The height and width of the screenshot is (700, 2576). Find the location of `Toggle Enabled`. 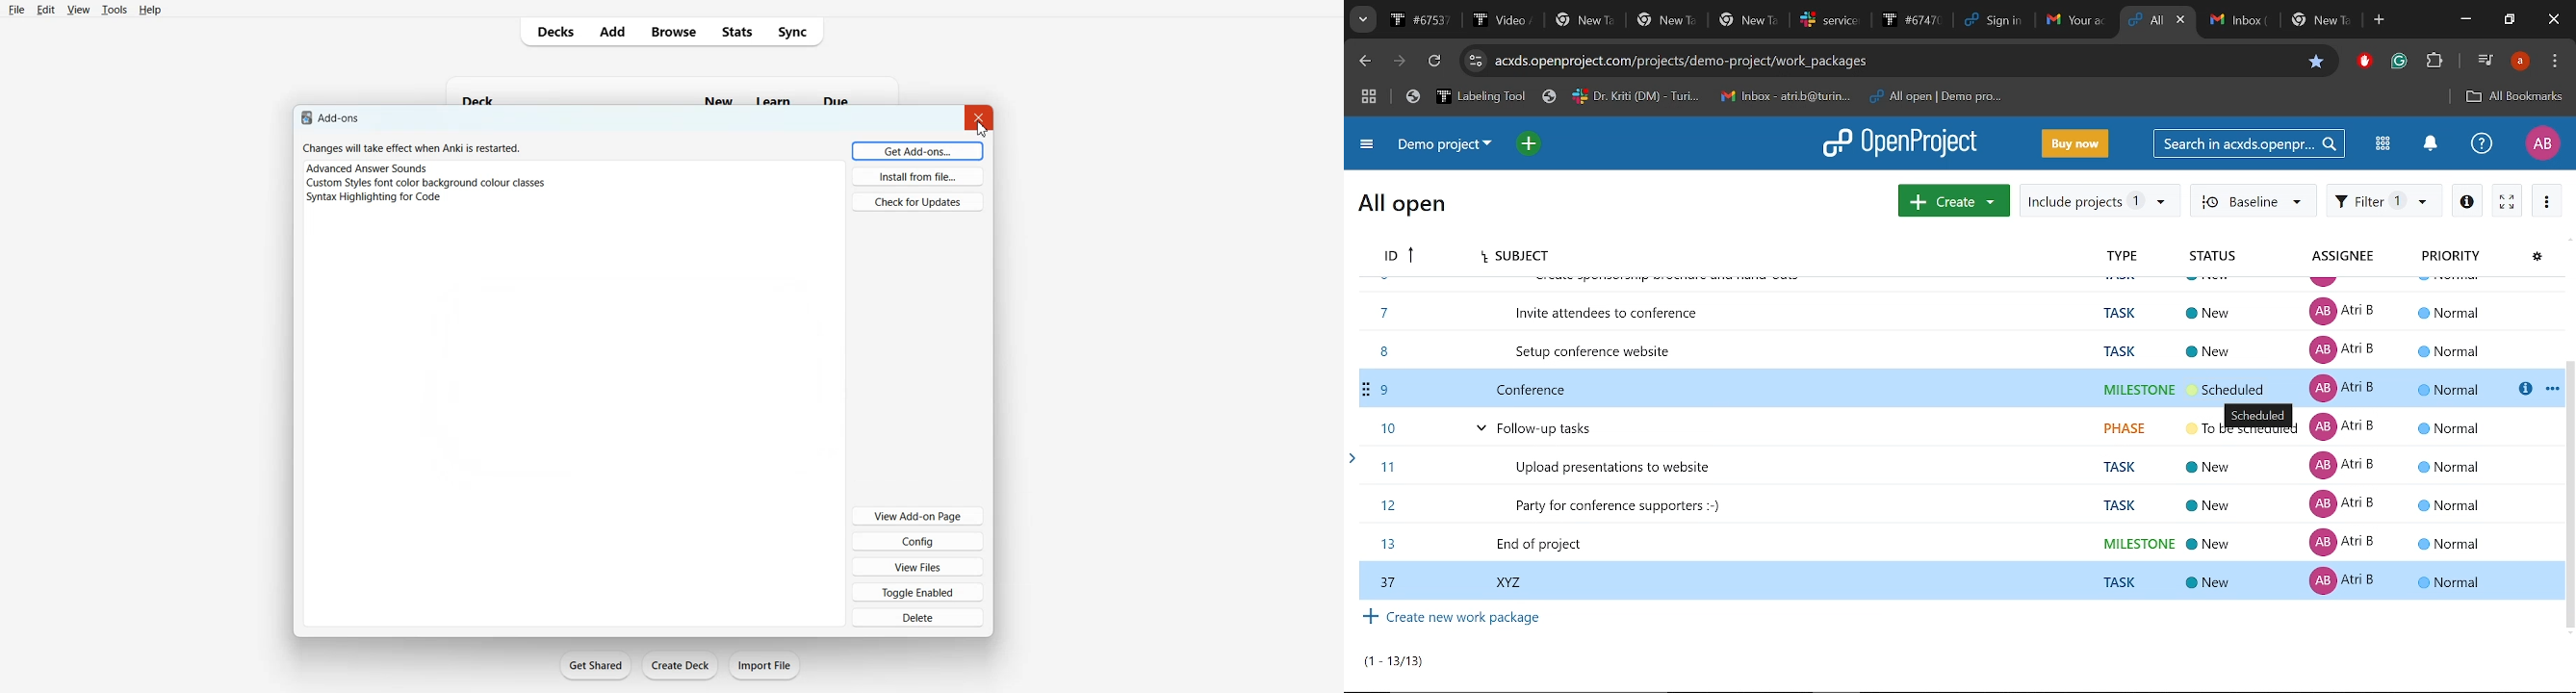

Toggle Enabled is located at coordinates (919, 592).